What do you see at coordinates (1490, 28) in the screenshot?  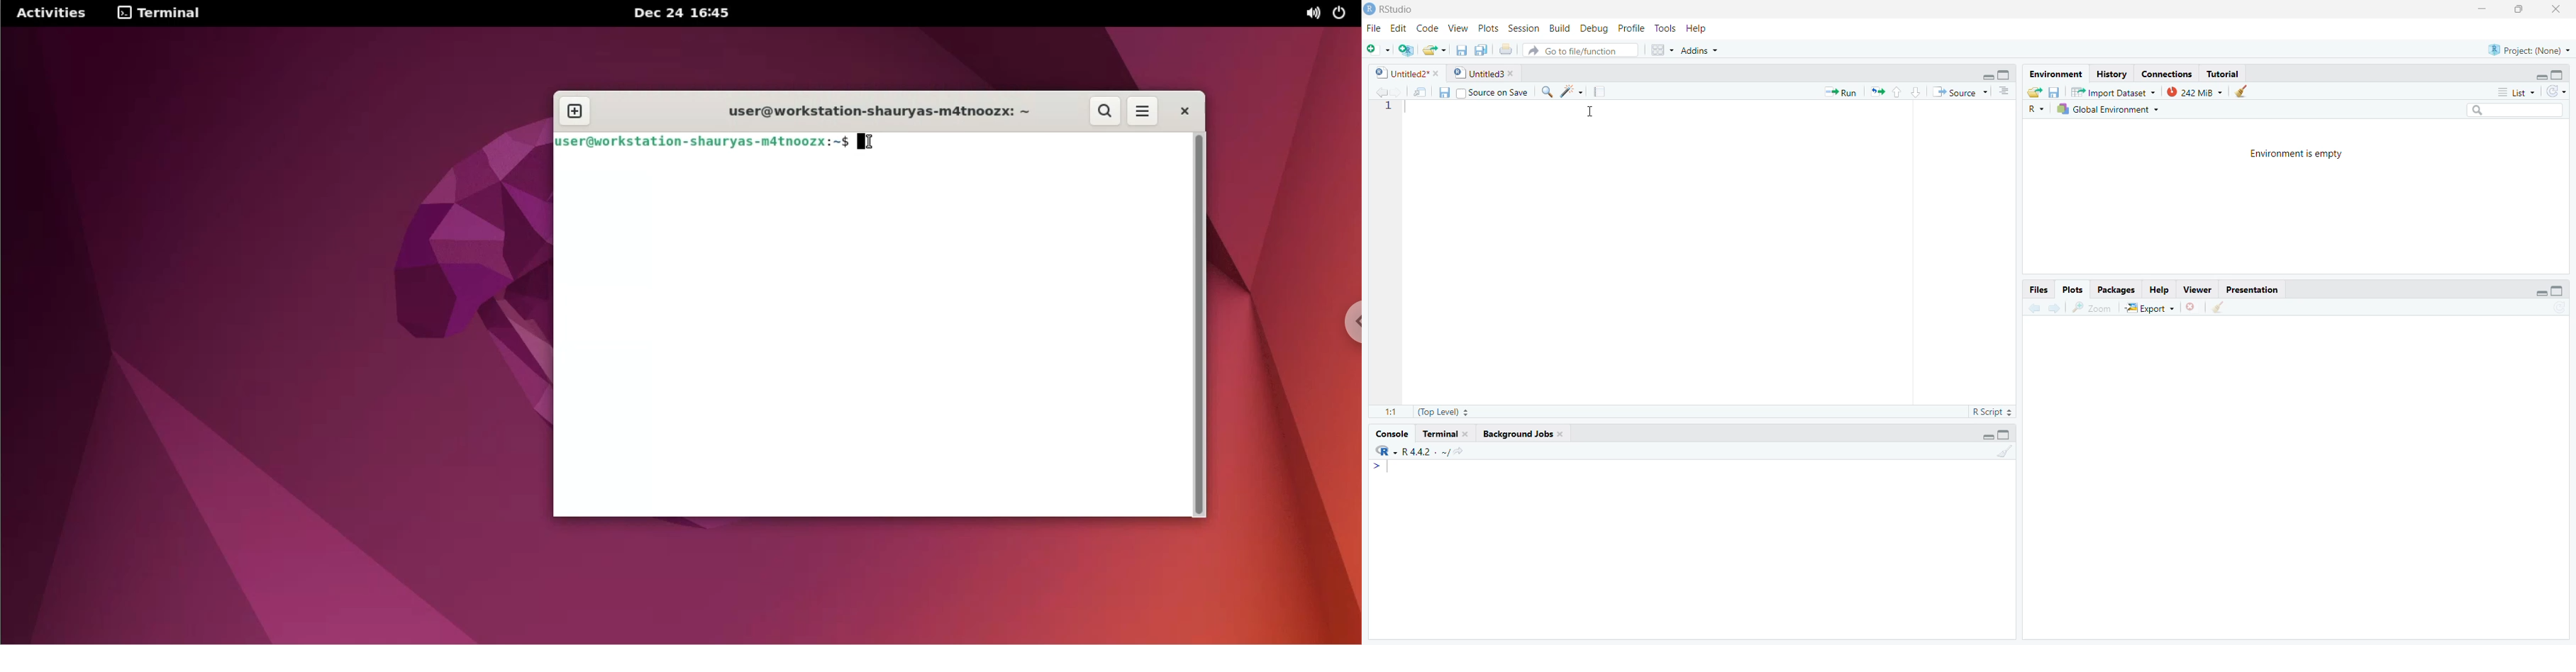 I see `Plots` at bounding box center [1490, 28].